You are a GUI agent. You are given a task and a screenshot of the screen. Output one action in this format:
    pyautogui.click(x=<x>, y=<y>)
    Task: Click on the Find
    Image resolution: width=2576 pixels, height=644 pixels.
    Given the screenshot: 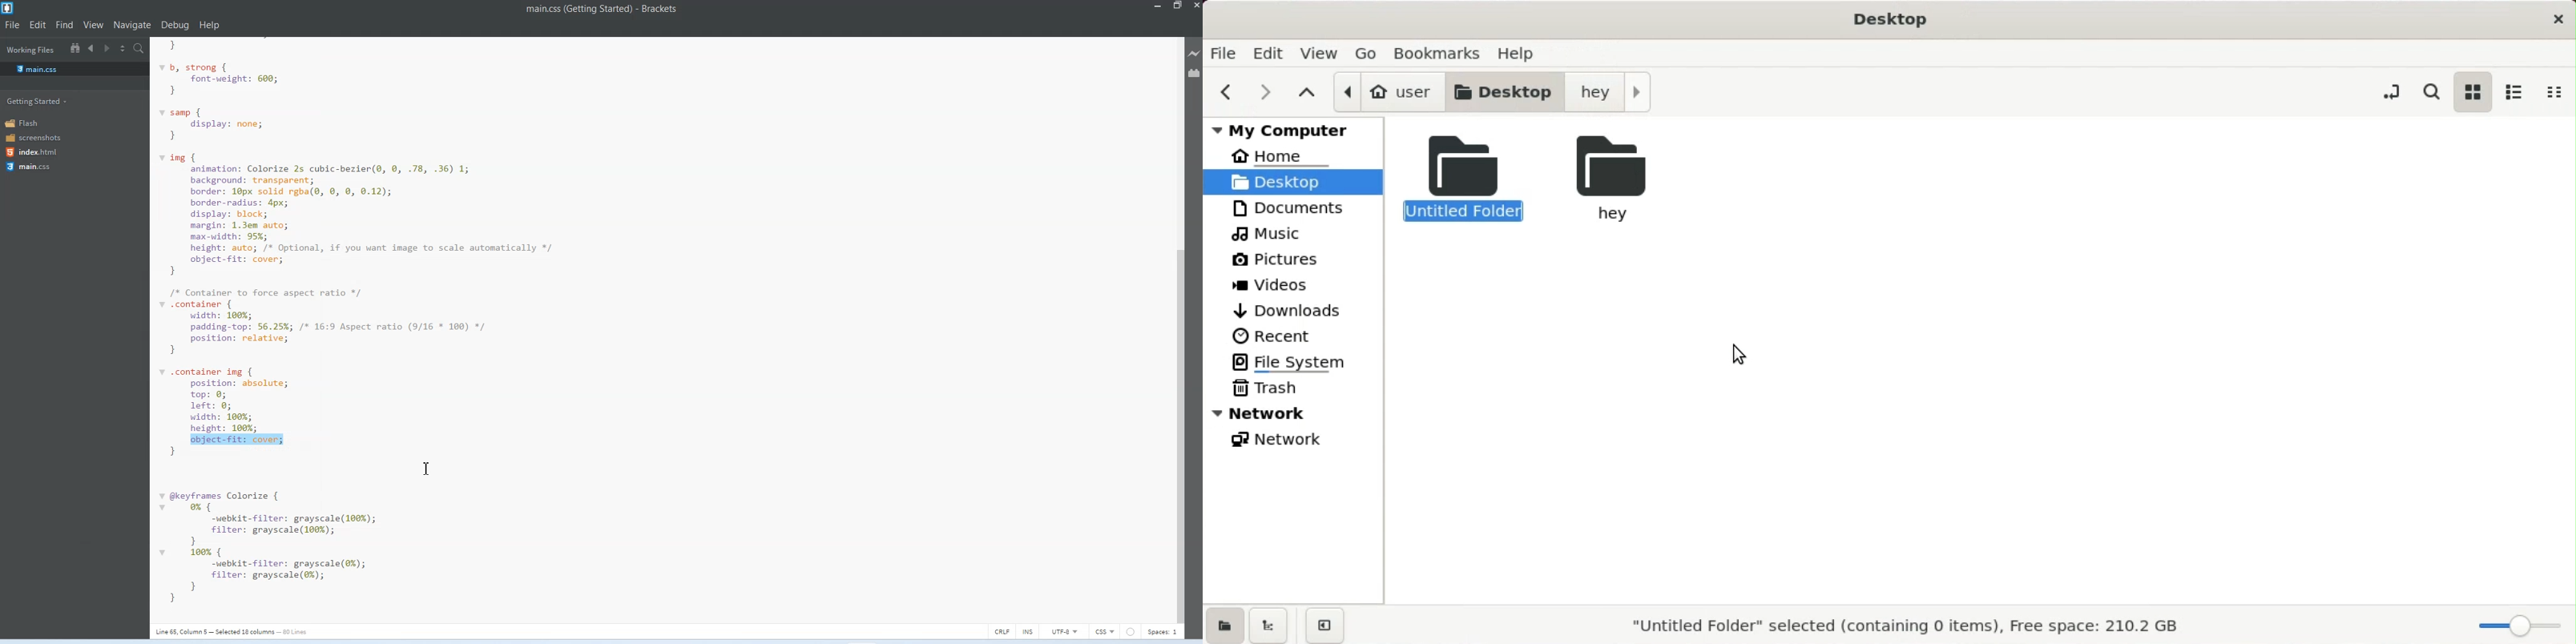 What is the action you would take?
    pyautogui.click(x=64, y=24)
    